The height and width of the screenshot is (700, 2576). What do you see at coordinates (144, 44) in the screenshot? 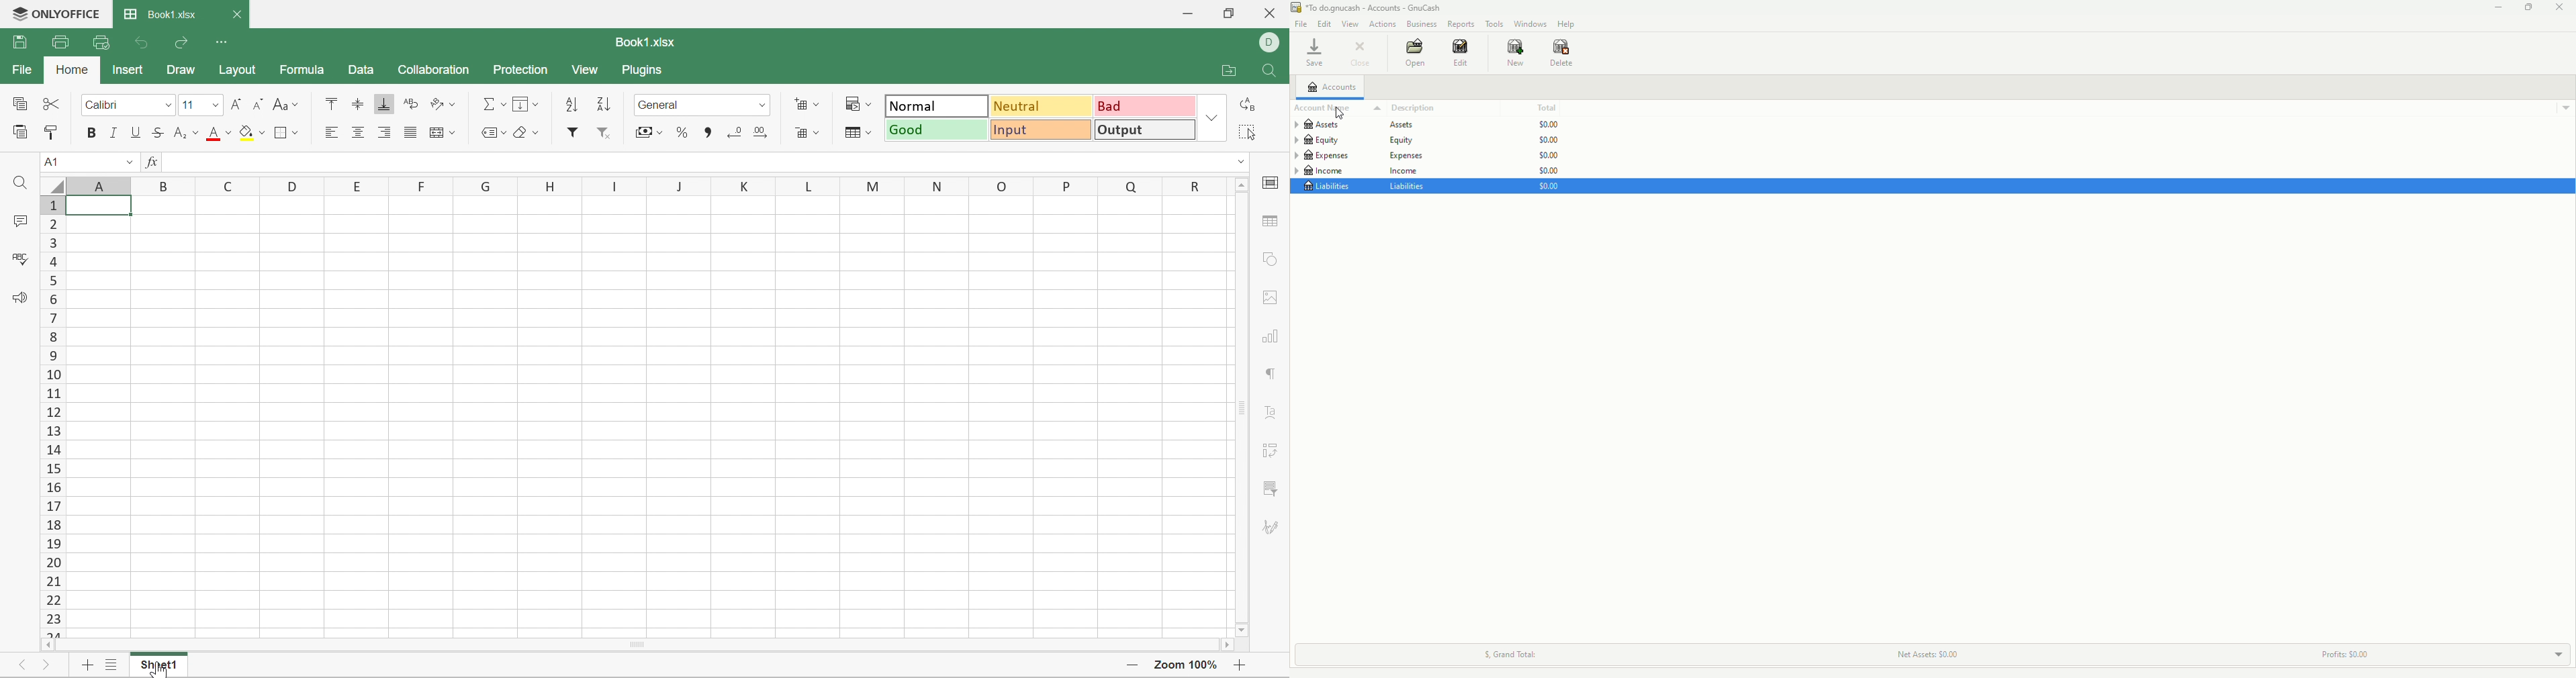
I see `Undo` at bounding box center [144, 44].